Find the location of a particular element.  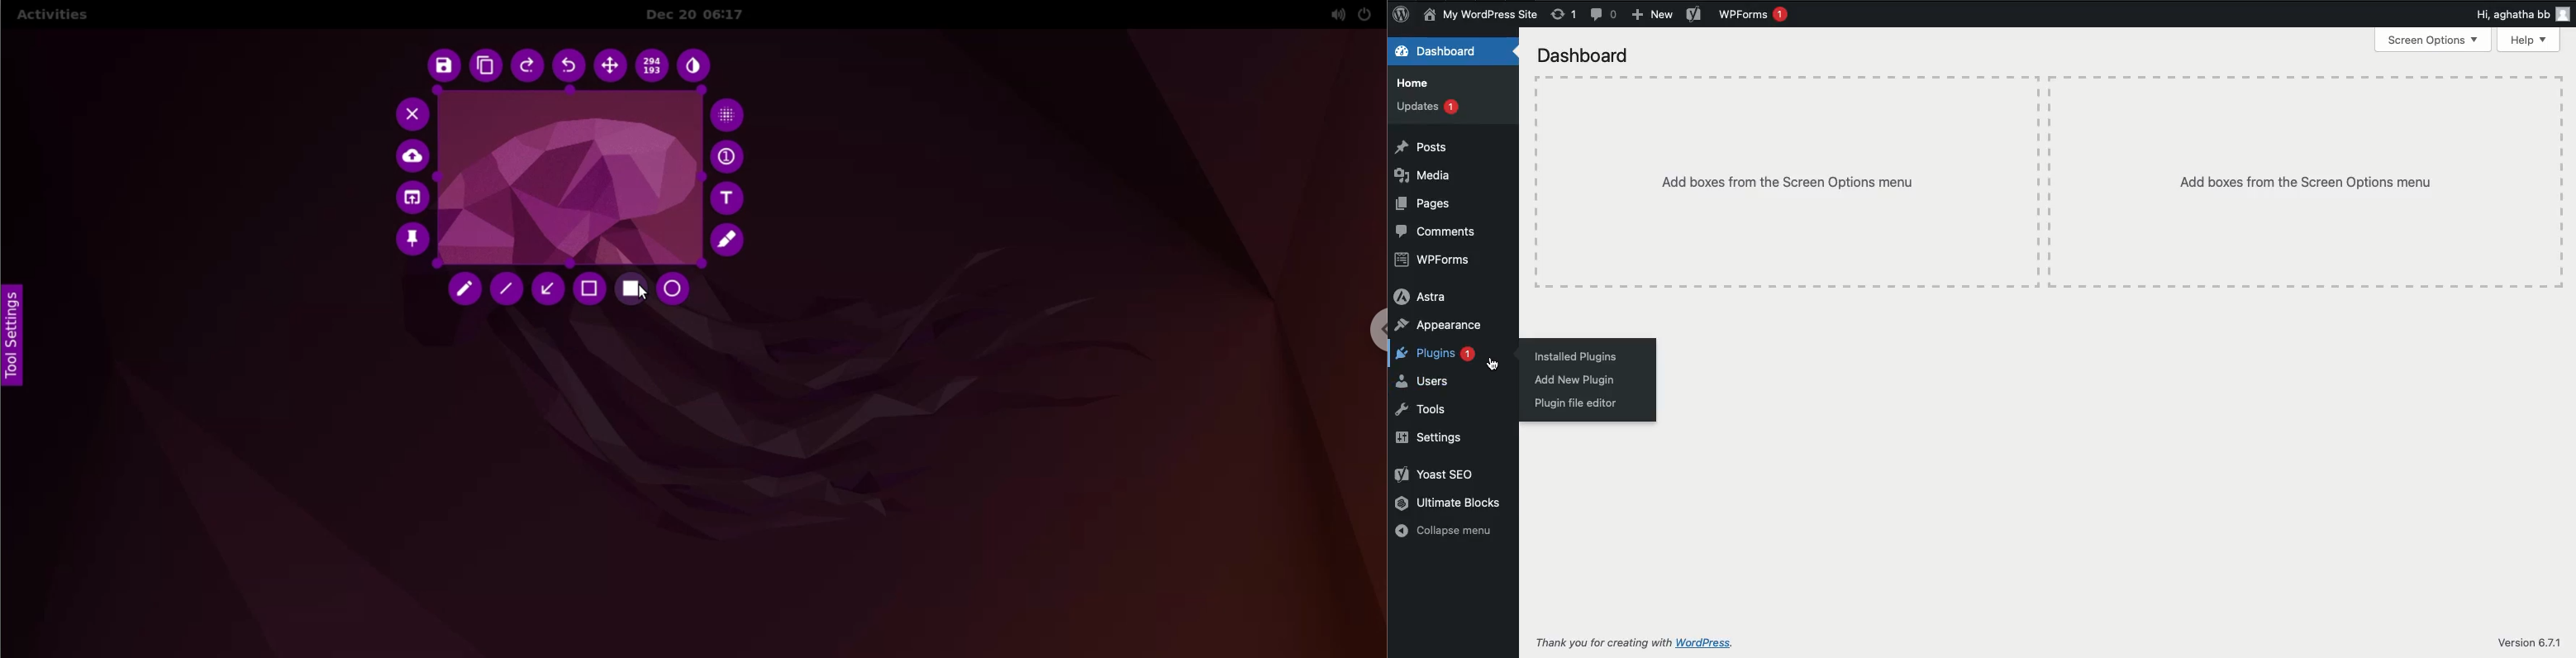

Users is located at coordinates (1423, 381).